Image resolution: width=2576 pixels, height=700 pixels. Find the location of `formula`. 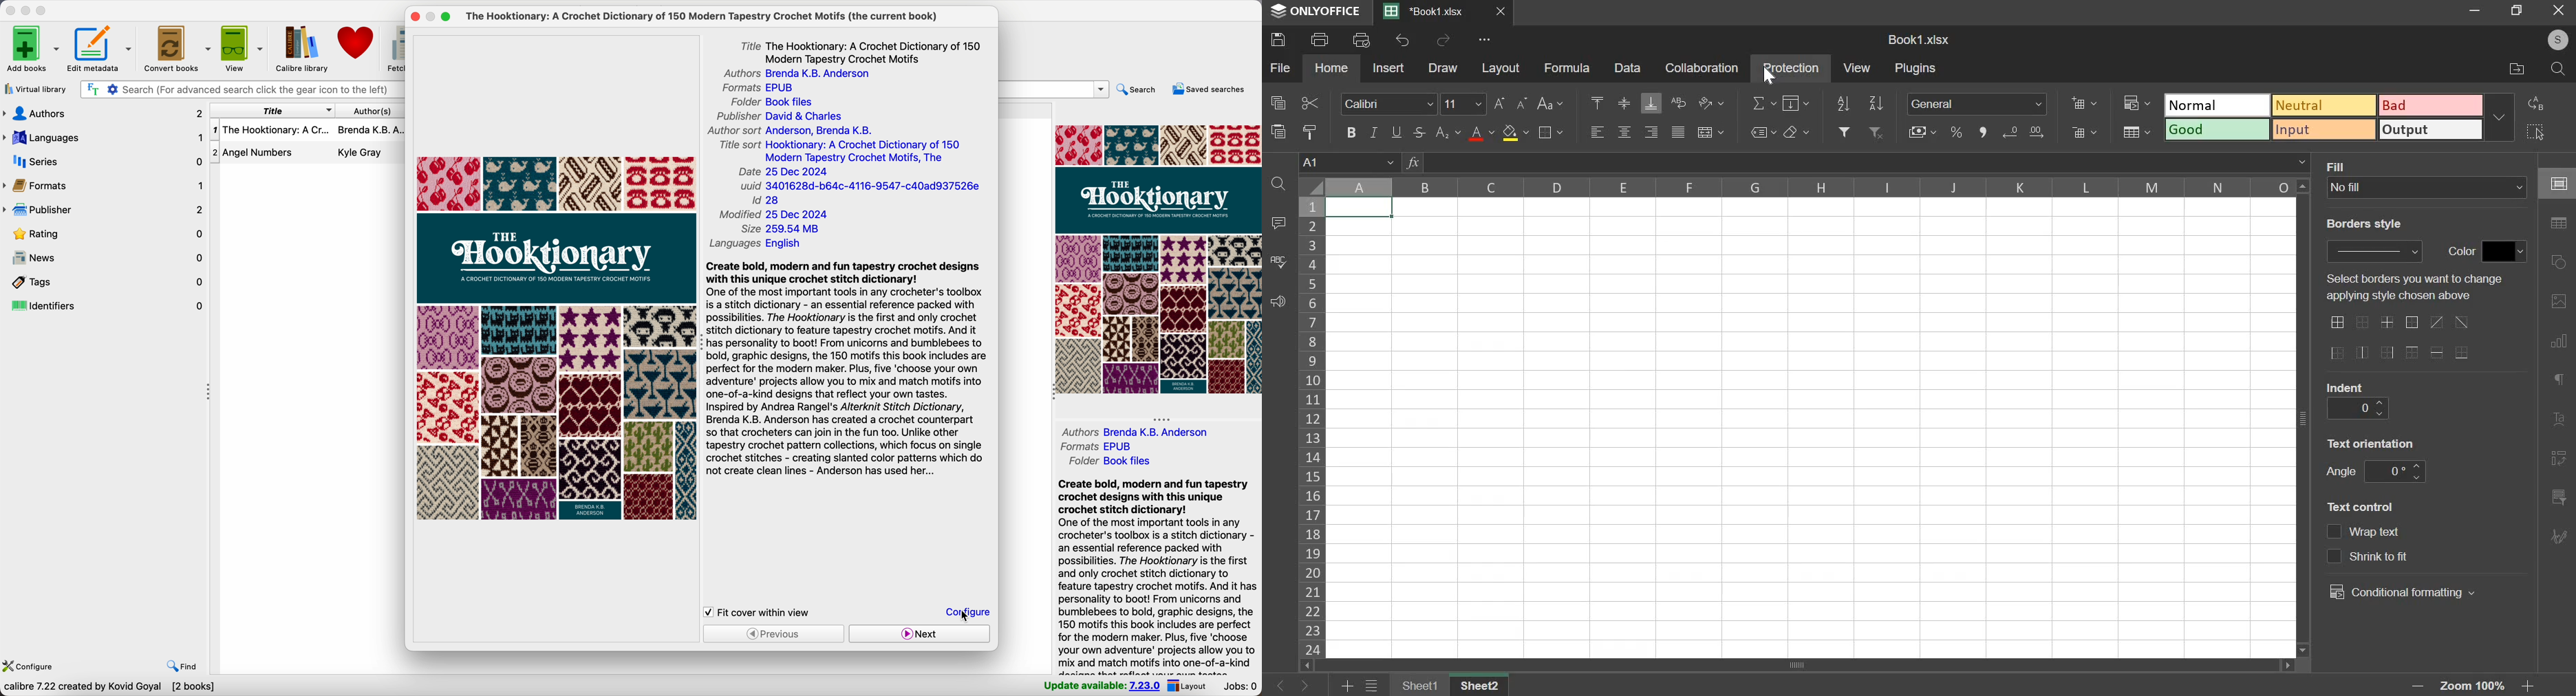

formula is located at coordinates (1567, 68).